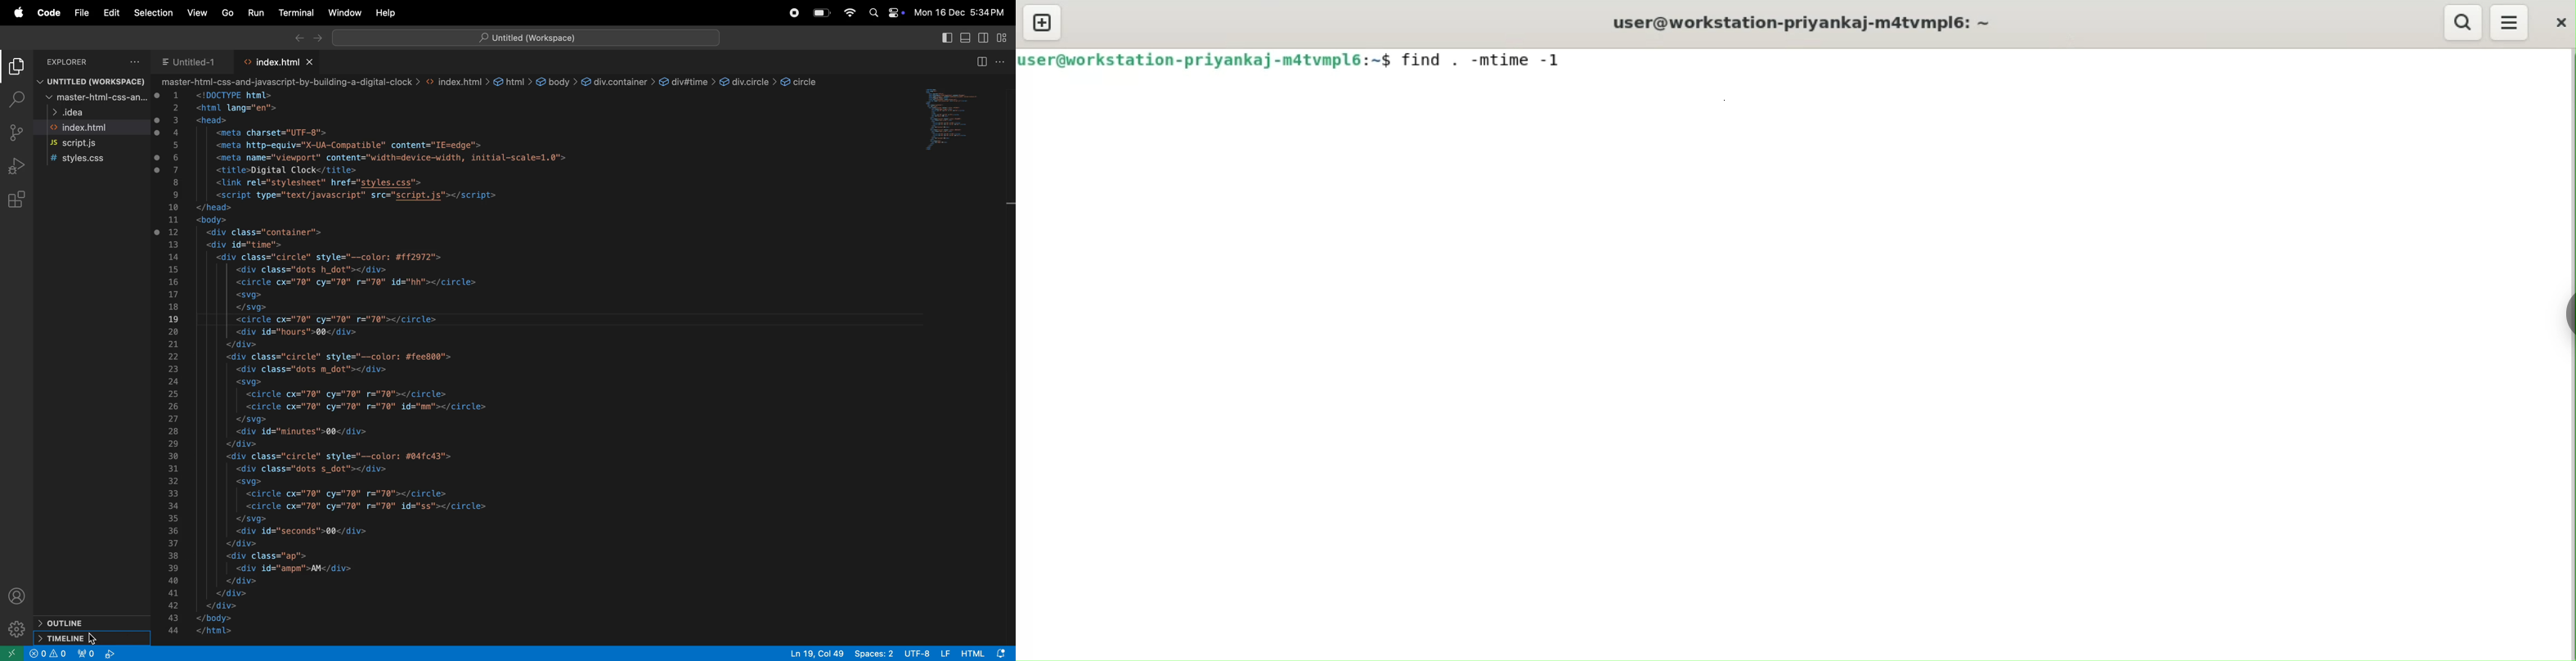 The width and height of the screenshot is (2576, 672). What do you see at coordinates (226, 13) in the screenshot?
I see `go` at bounding box center [226, 13].